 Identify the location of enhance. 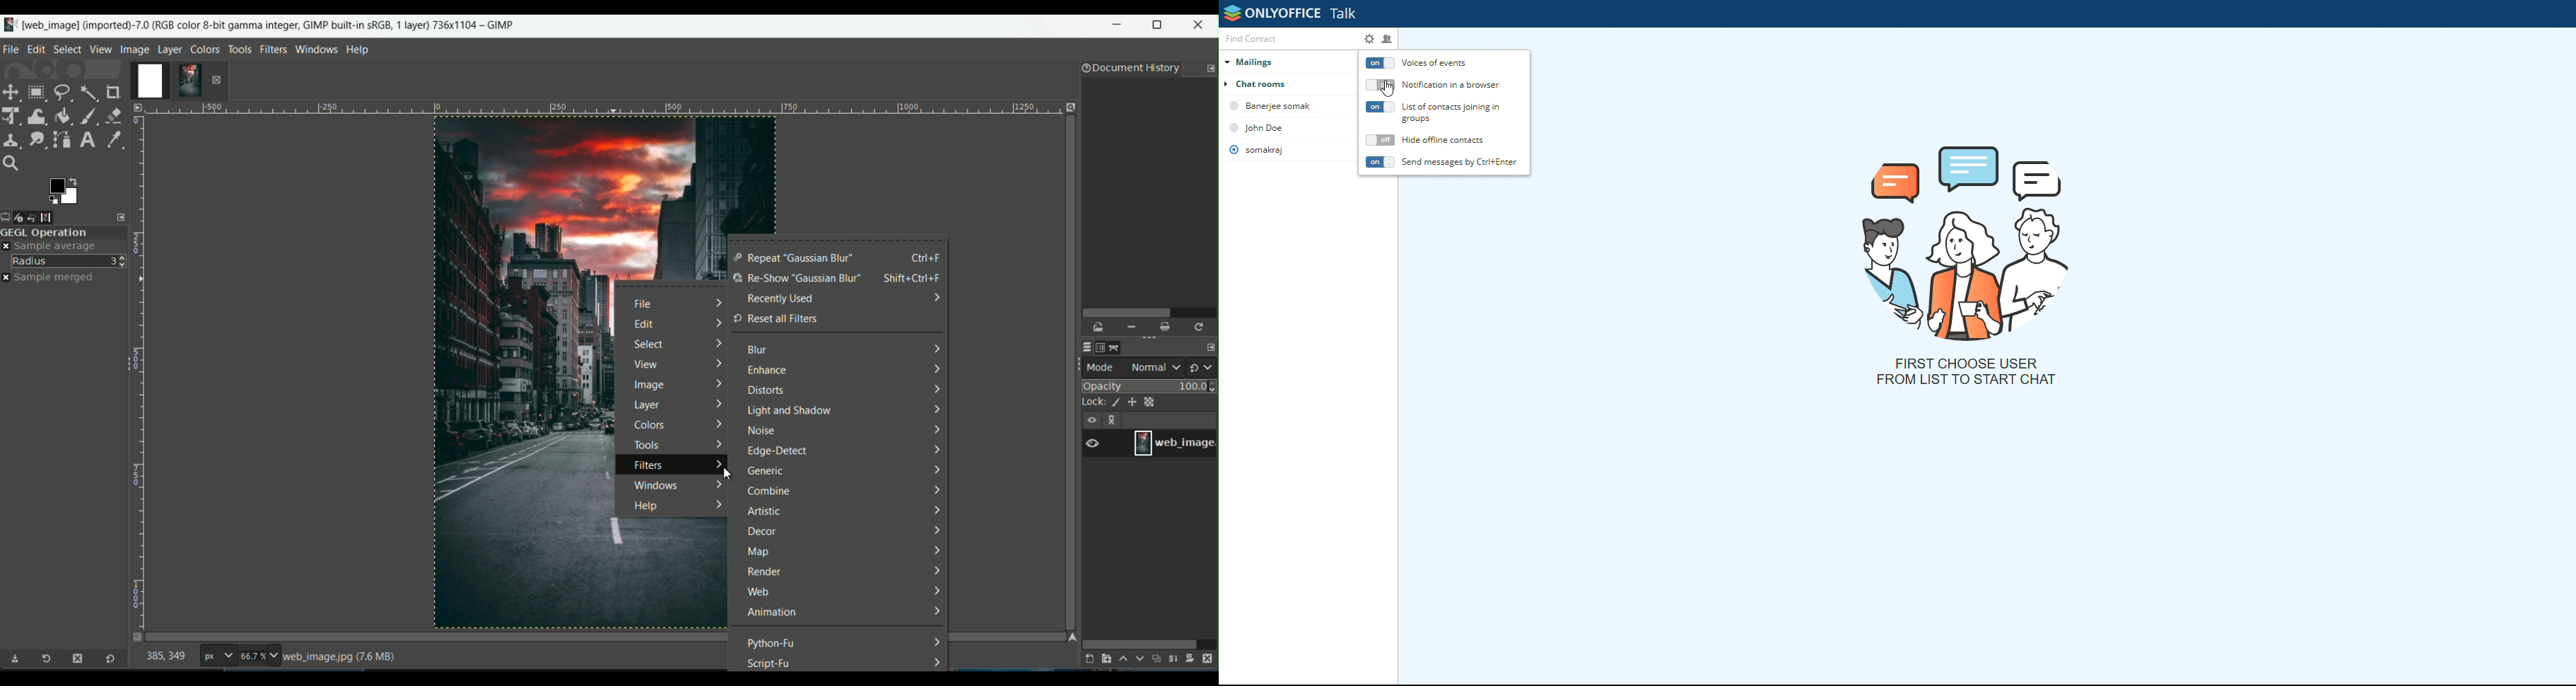
(765, 372).